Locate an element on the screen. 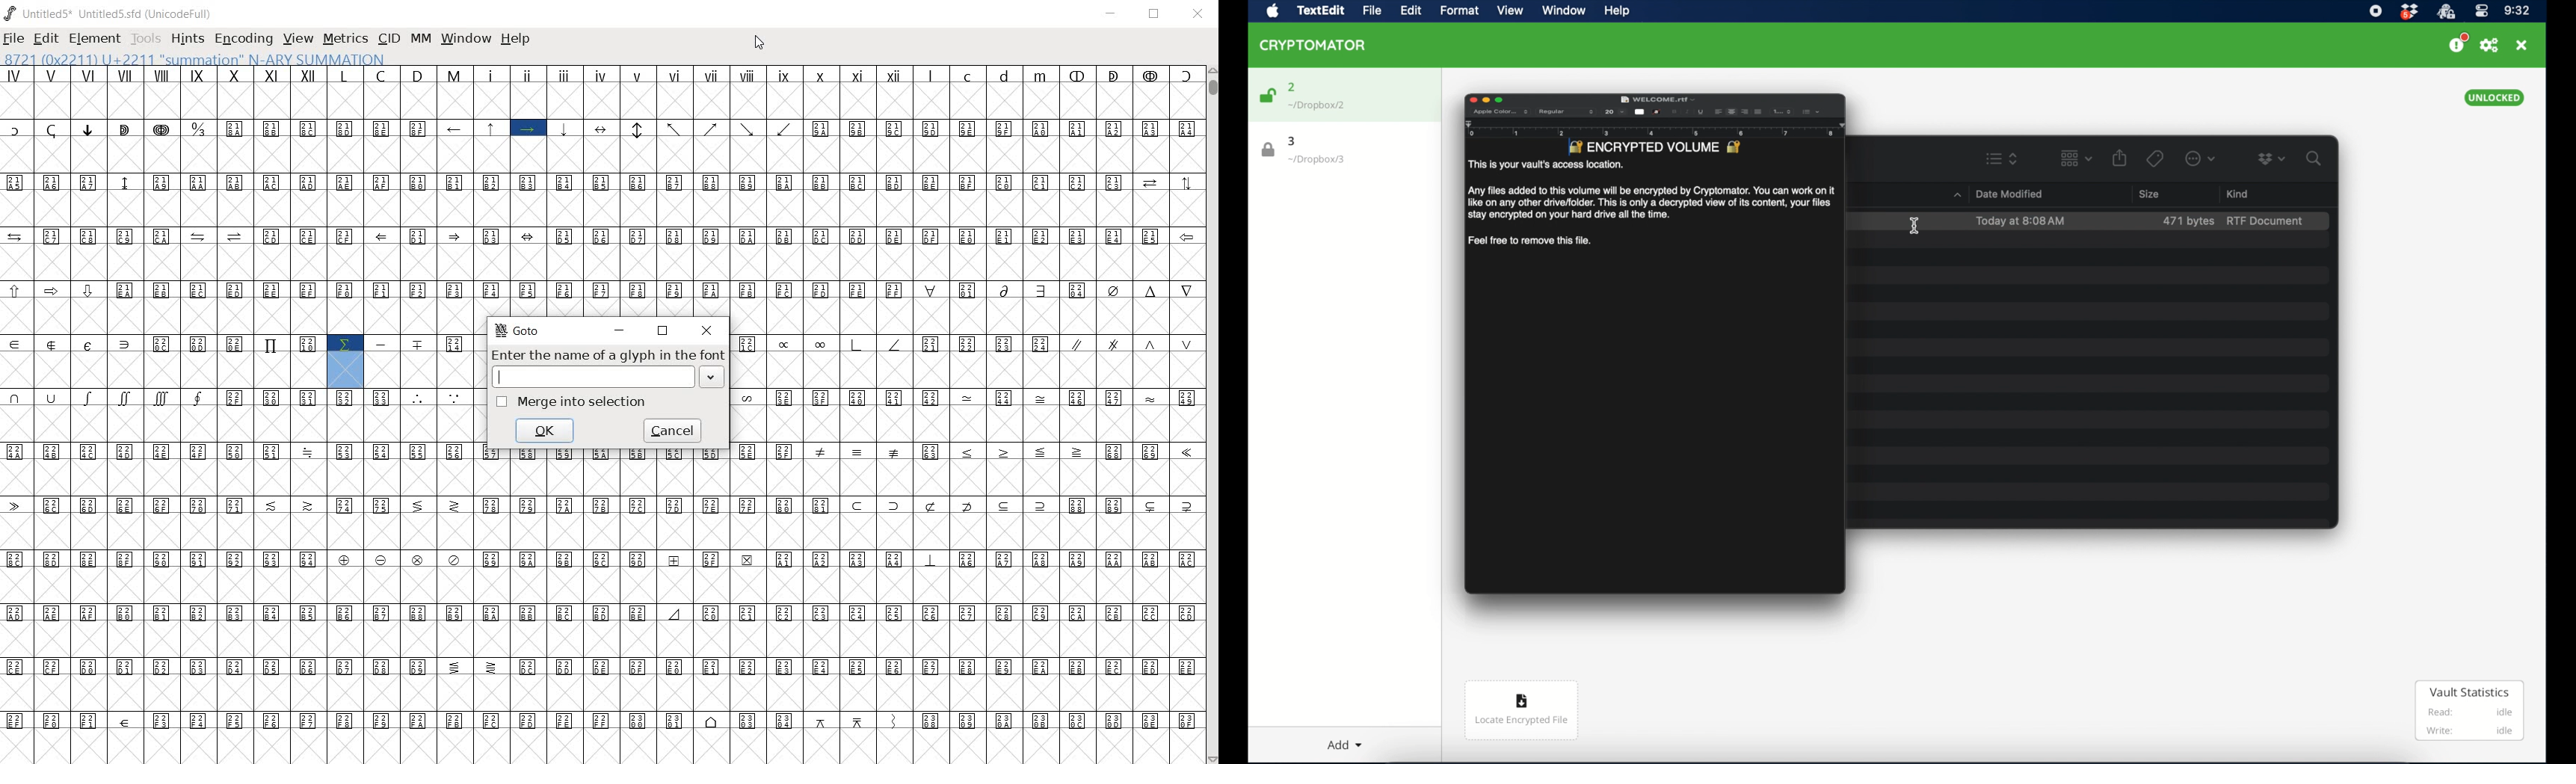 The image size is (2576, 784). date is located at coordinates (2021, 221).